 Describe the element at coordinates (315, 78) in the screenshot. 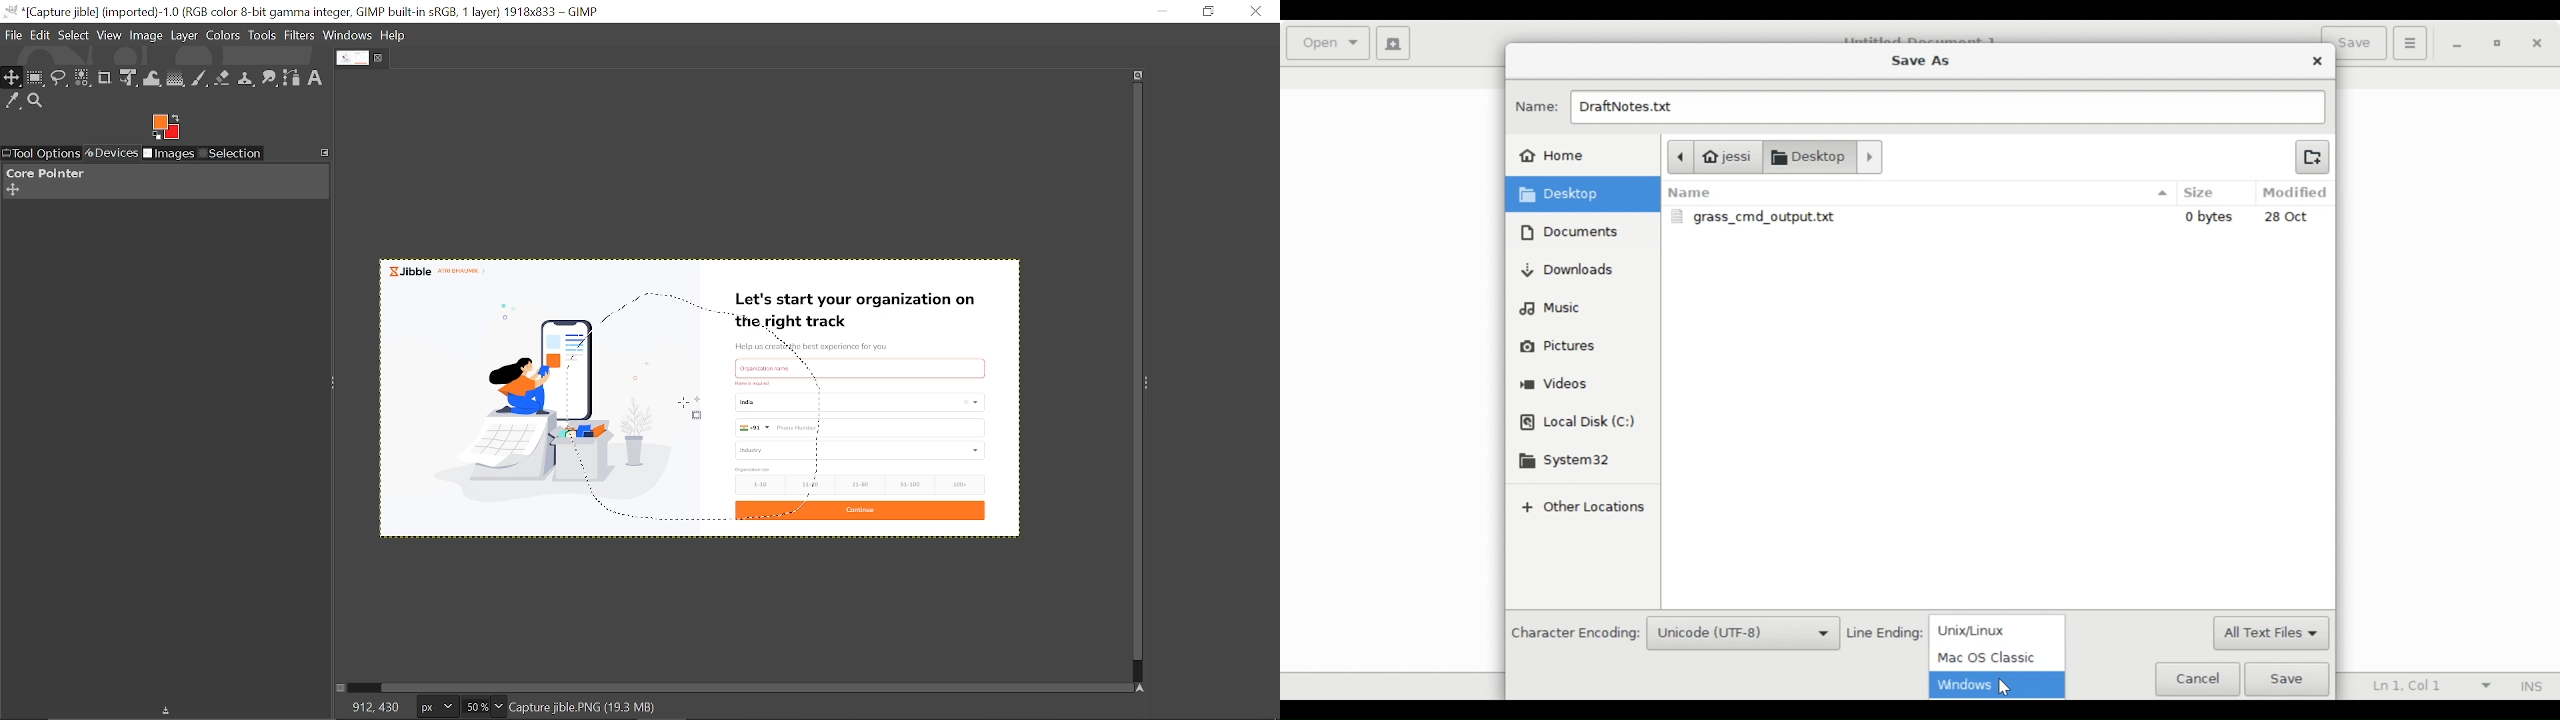

I see `Text tool` at that location.